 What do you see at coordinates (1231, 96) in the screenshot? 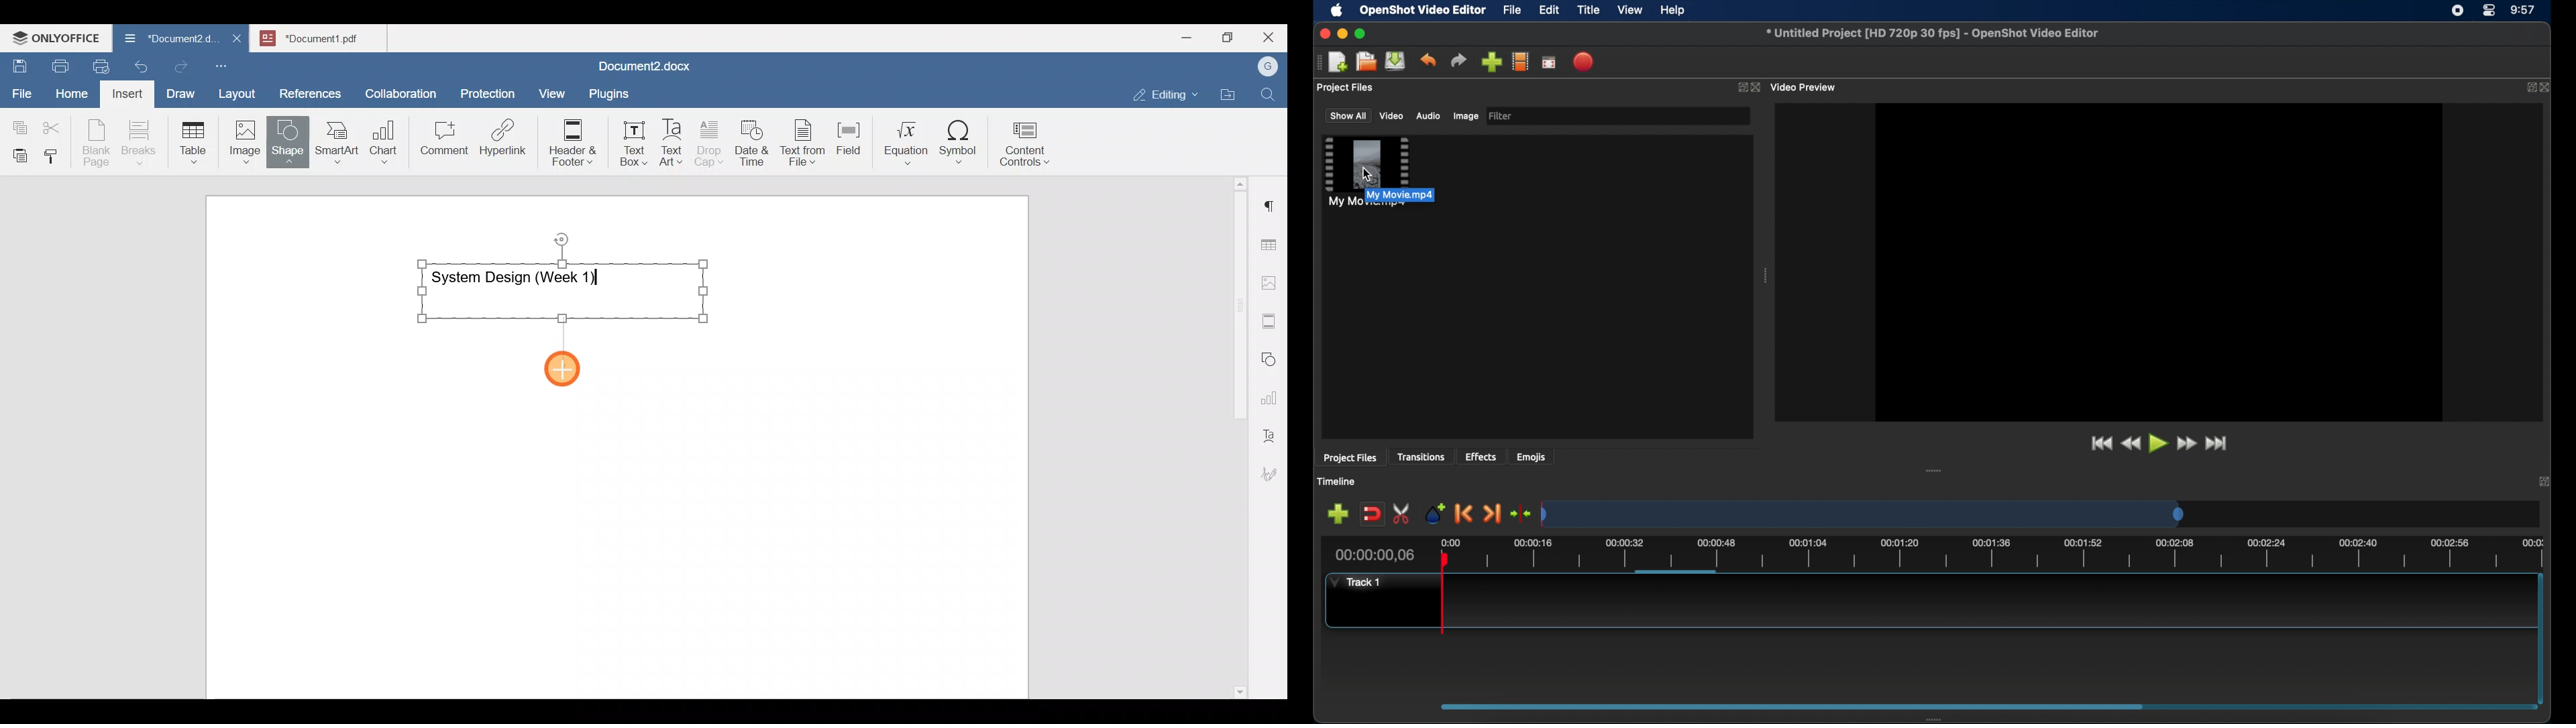
I see `Open file location` at bounding box center [1231, 96].